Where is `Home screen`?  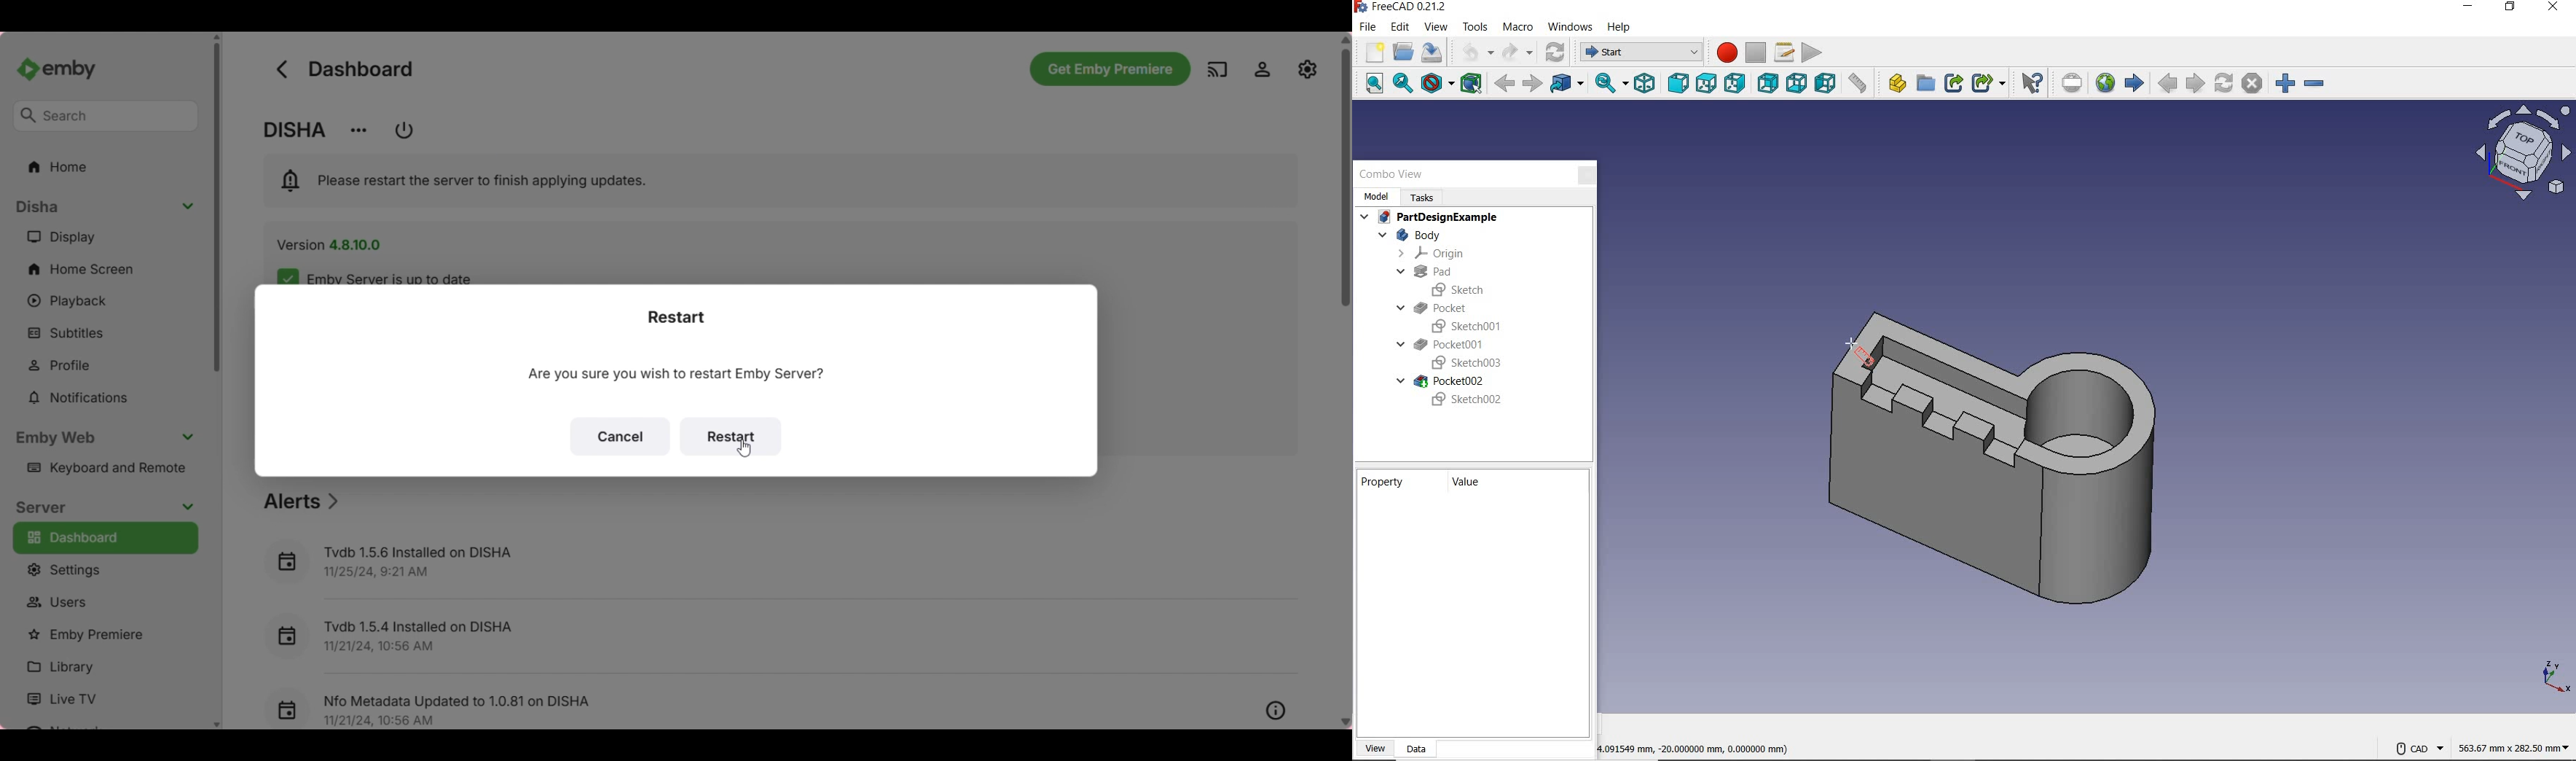
Home screen is located at coordinates (106, 268).